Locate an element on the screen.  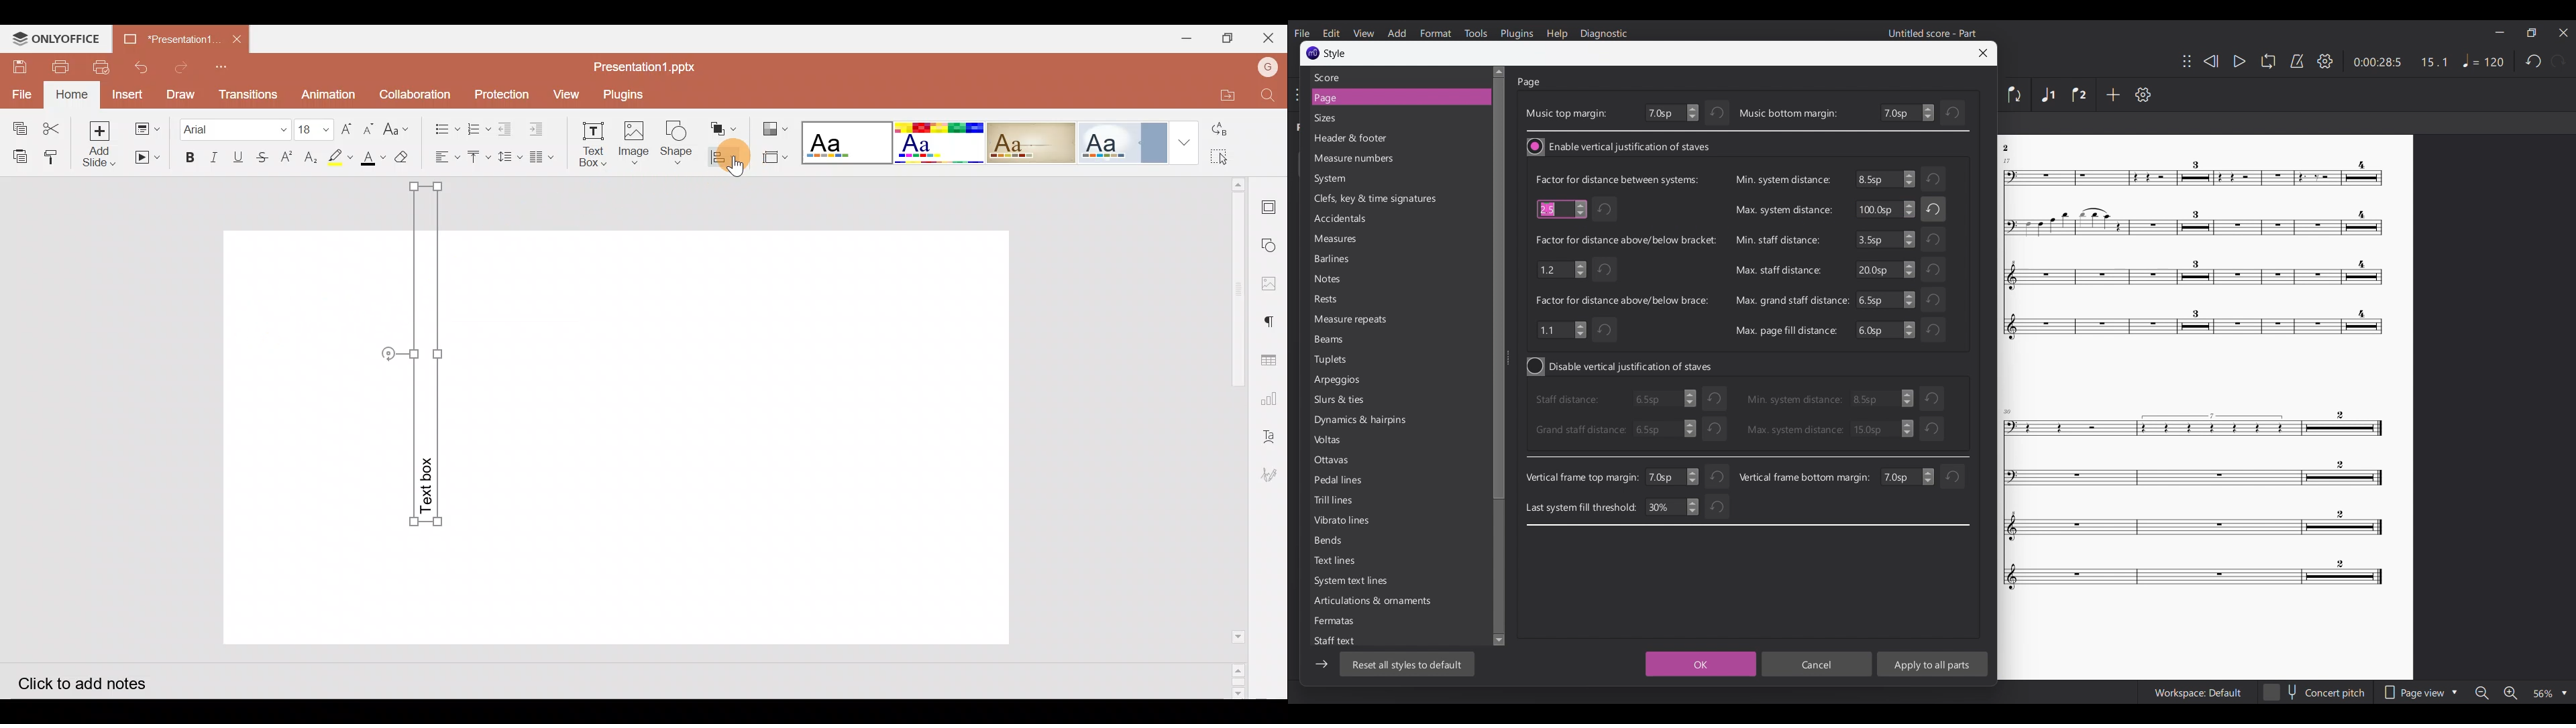
Undo is located at coordinates (139, 67).